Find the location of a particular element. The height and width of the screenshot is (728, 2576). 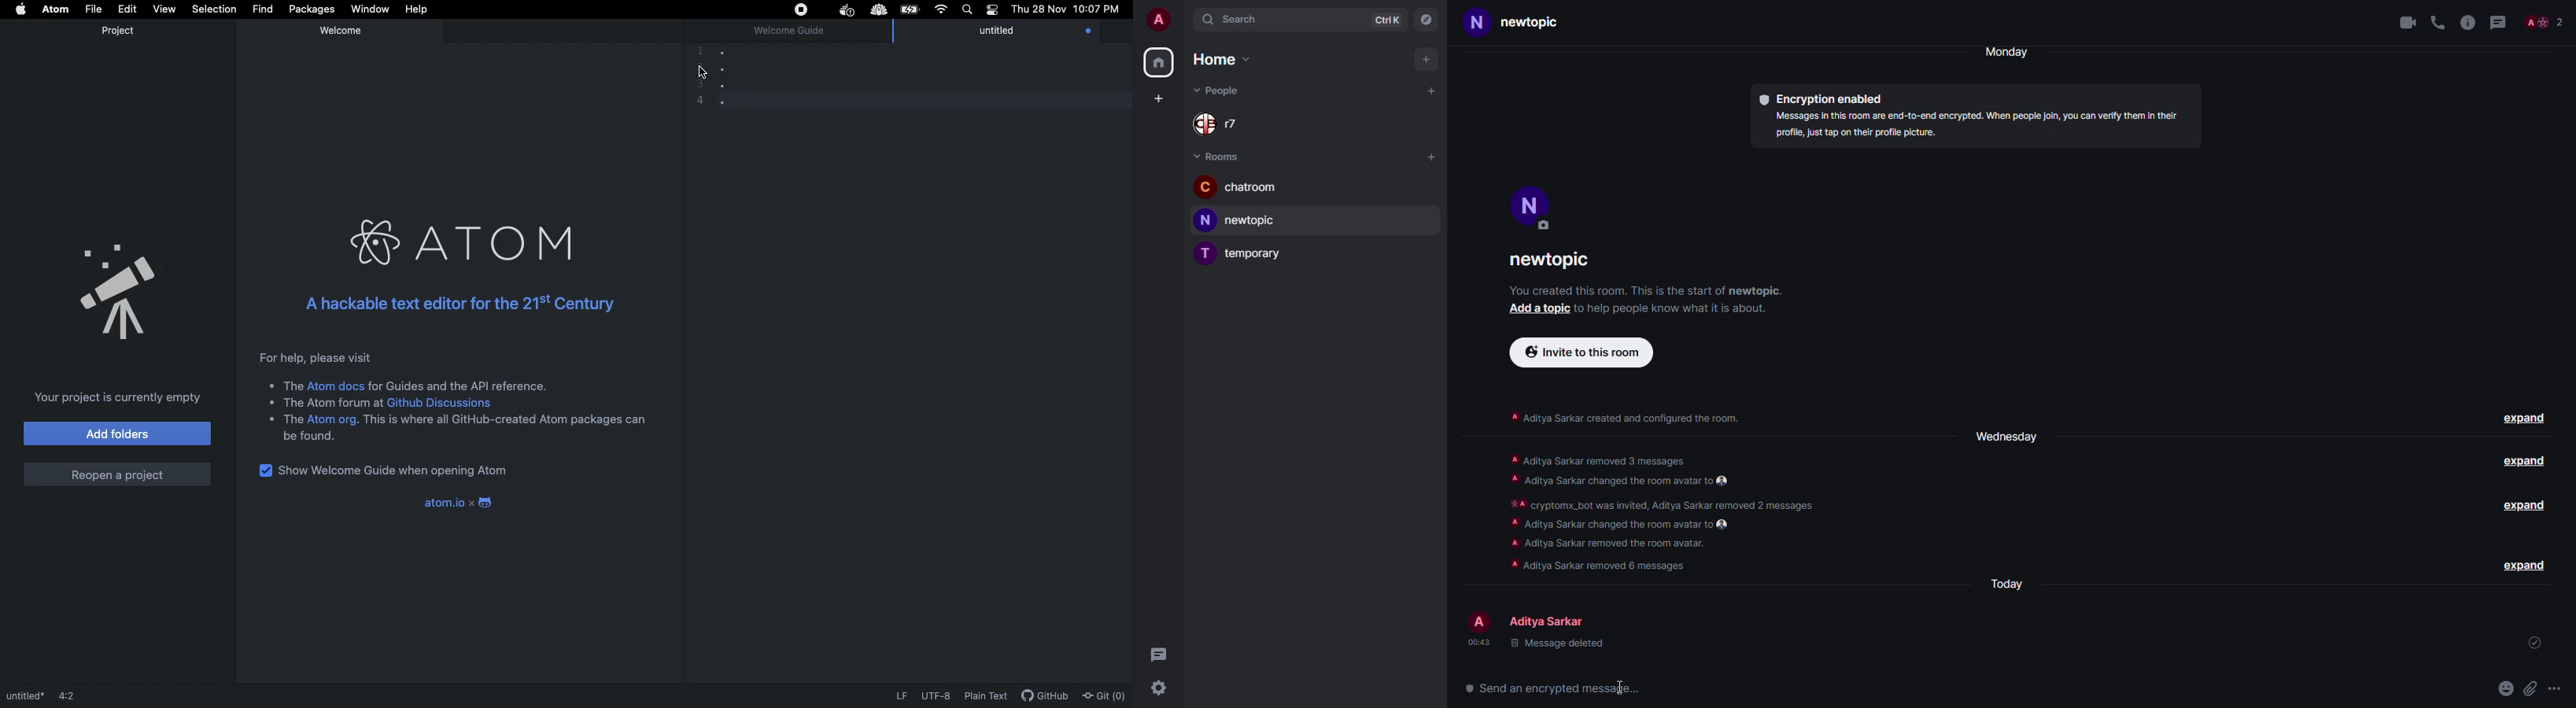

UTF-8 is located at coordinates (936, 696).